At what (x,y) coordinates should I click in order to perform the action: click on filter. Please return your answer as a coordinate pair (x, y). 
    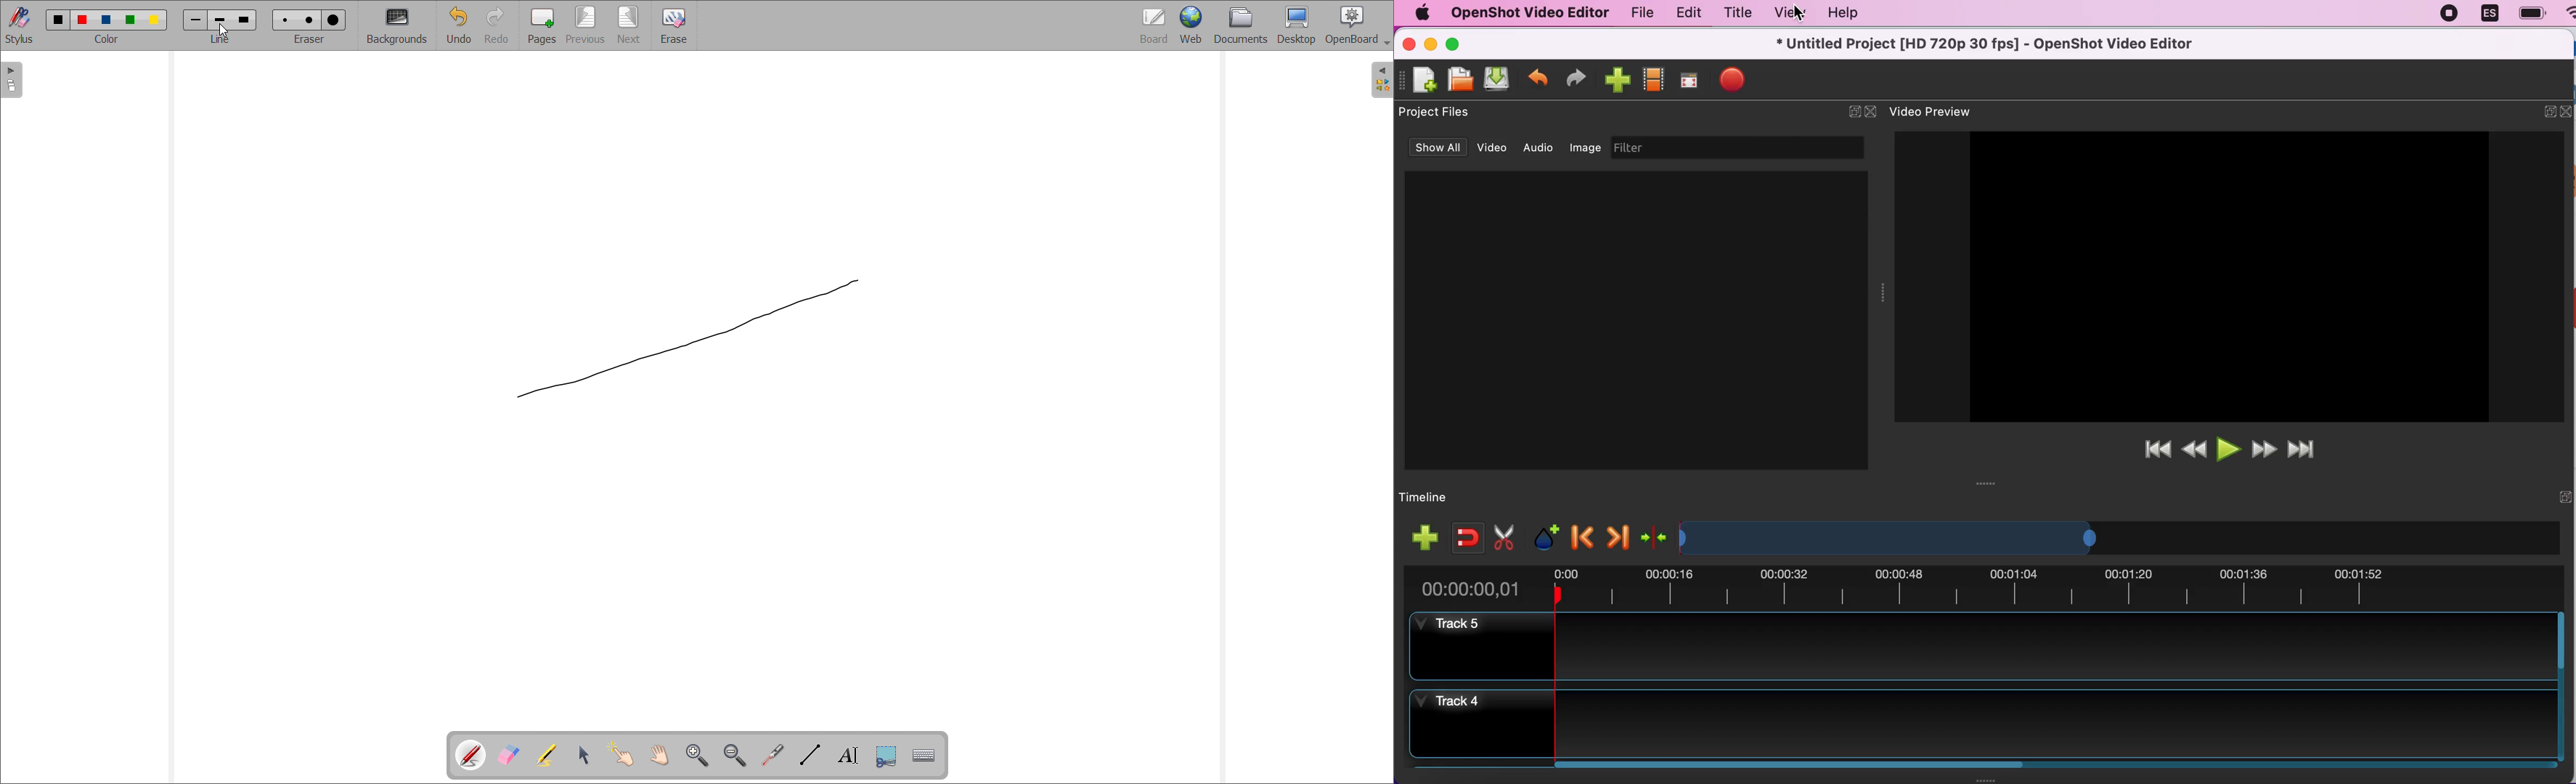
    Looking at the image, I should click on (1741, 148).